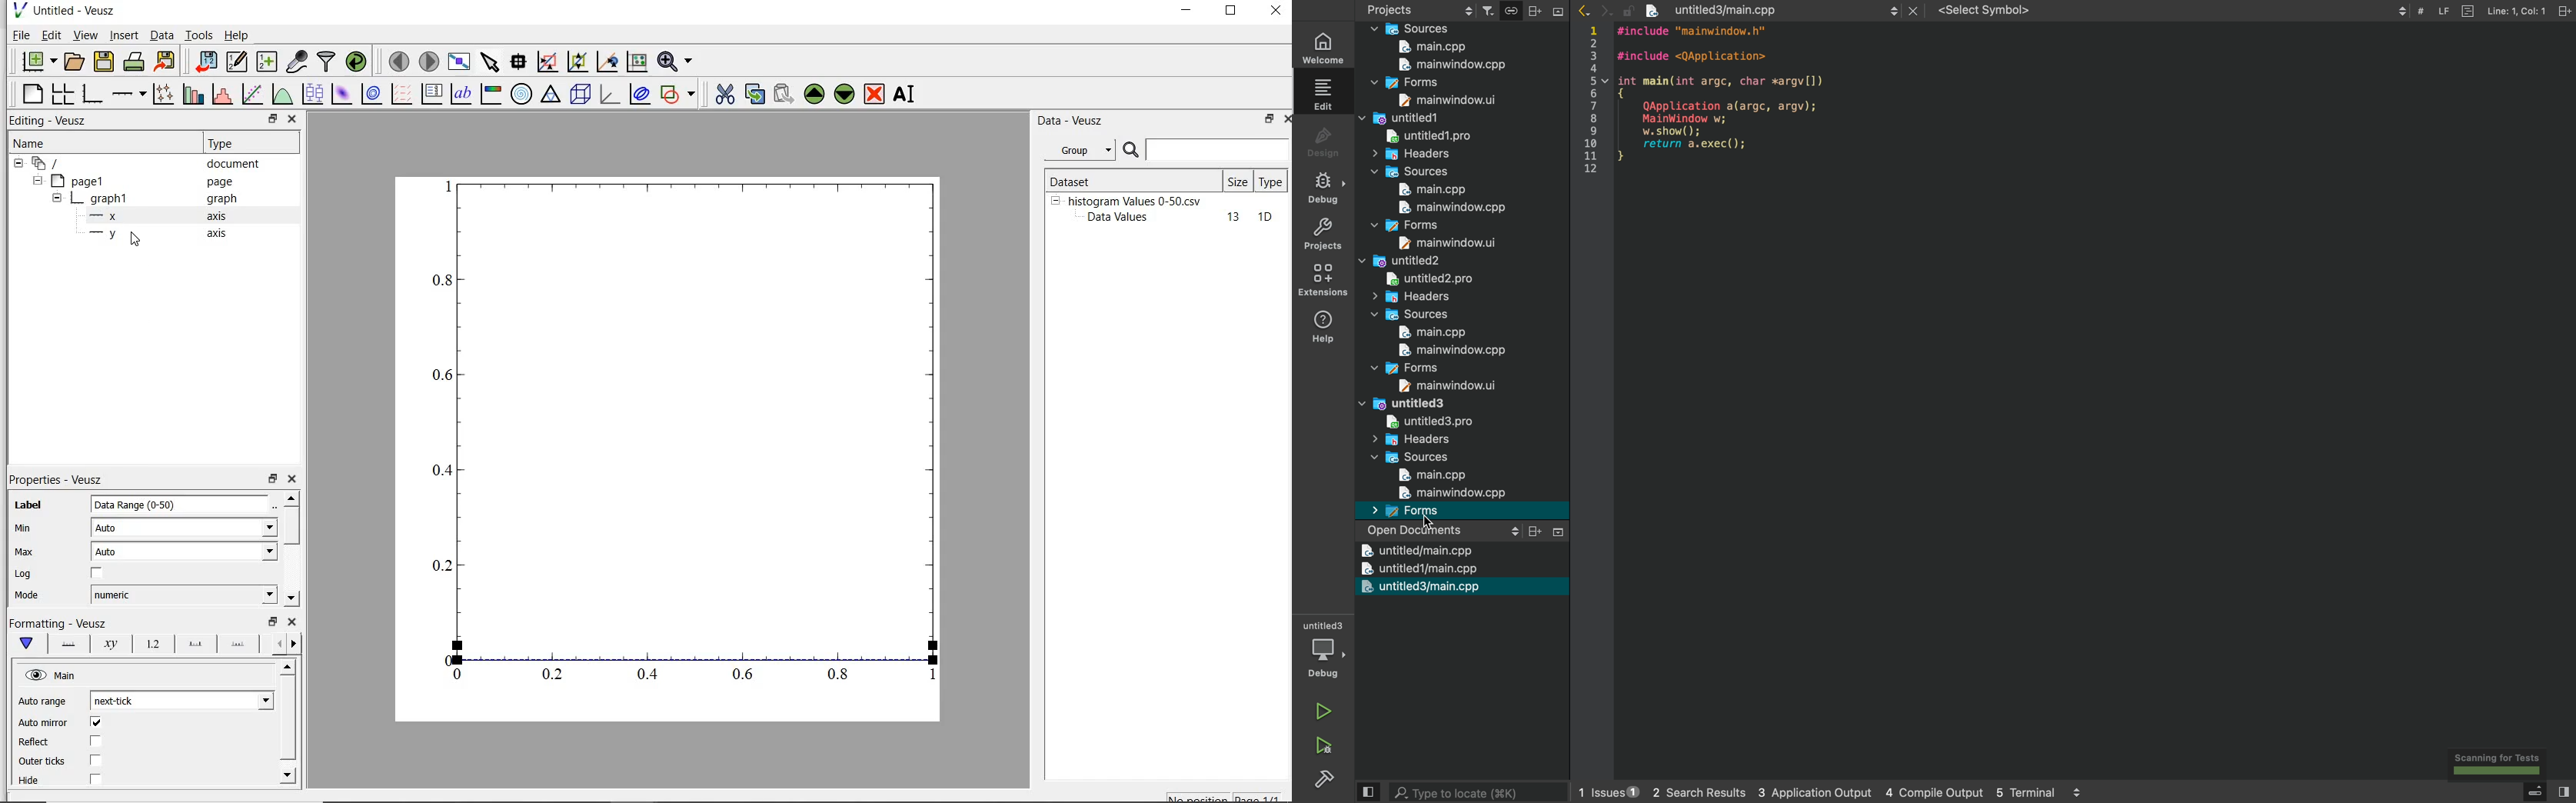 The height and width of the screenshot is (812, 2576). What do you see at coordinates (1264, 120) in the screenshot?
I see `restore down` at bounding box center [1264, 120].